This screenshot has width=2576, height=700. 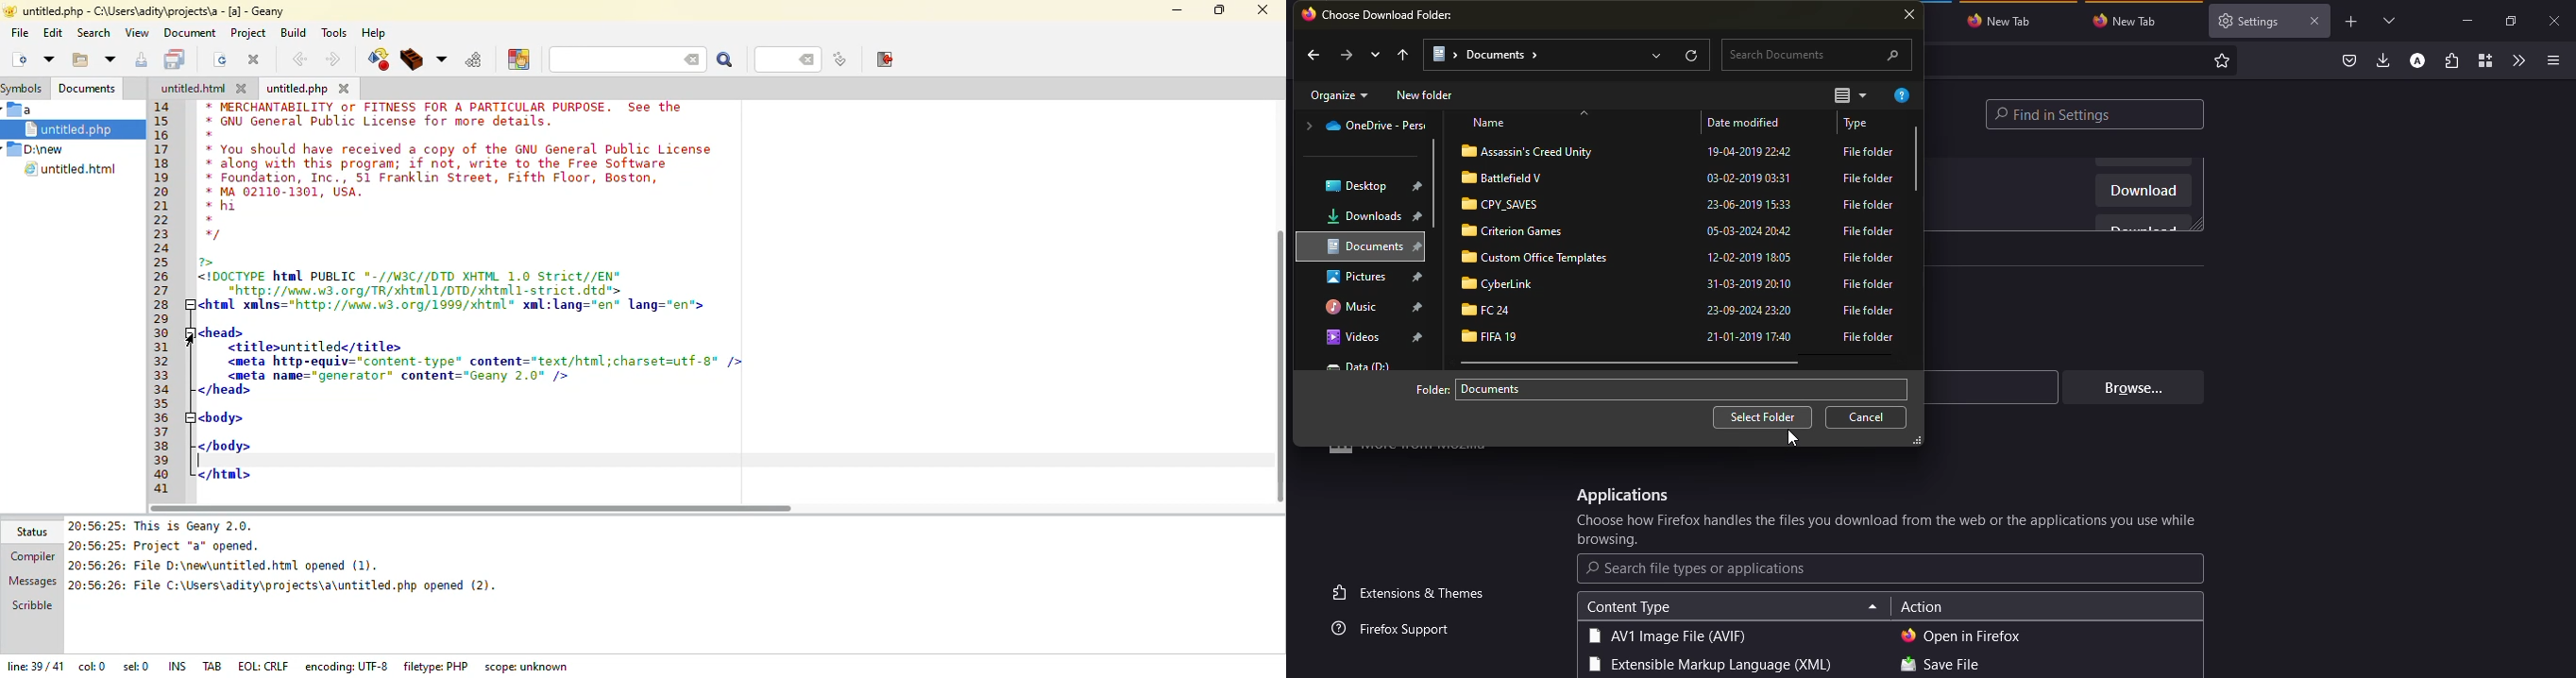 What do you see at coordinates (1497, 389) in the screenshot?
I see `location selected` at bounding box center [1497, 389].